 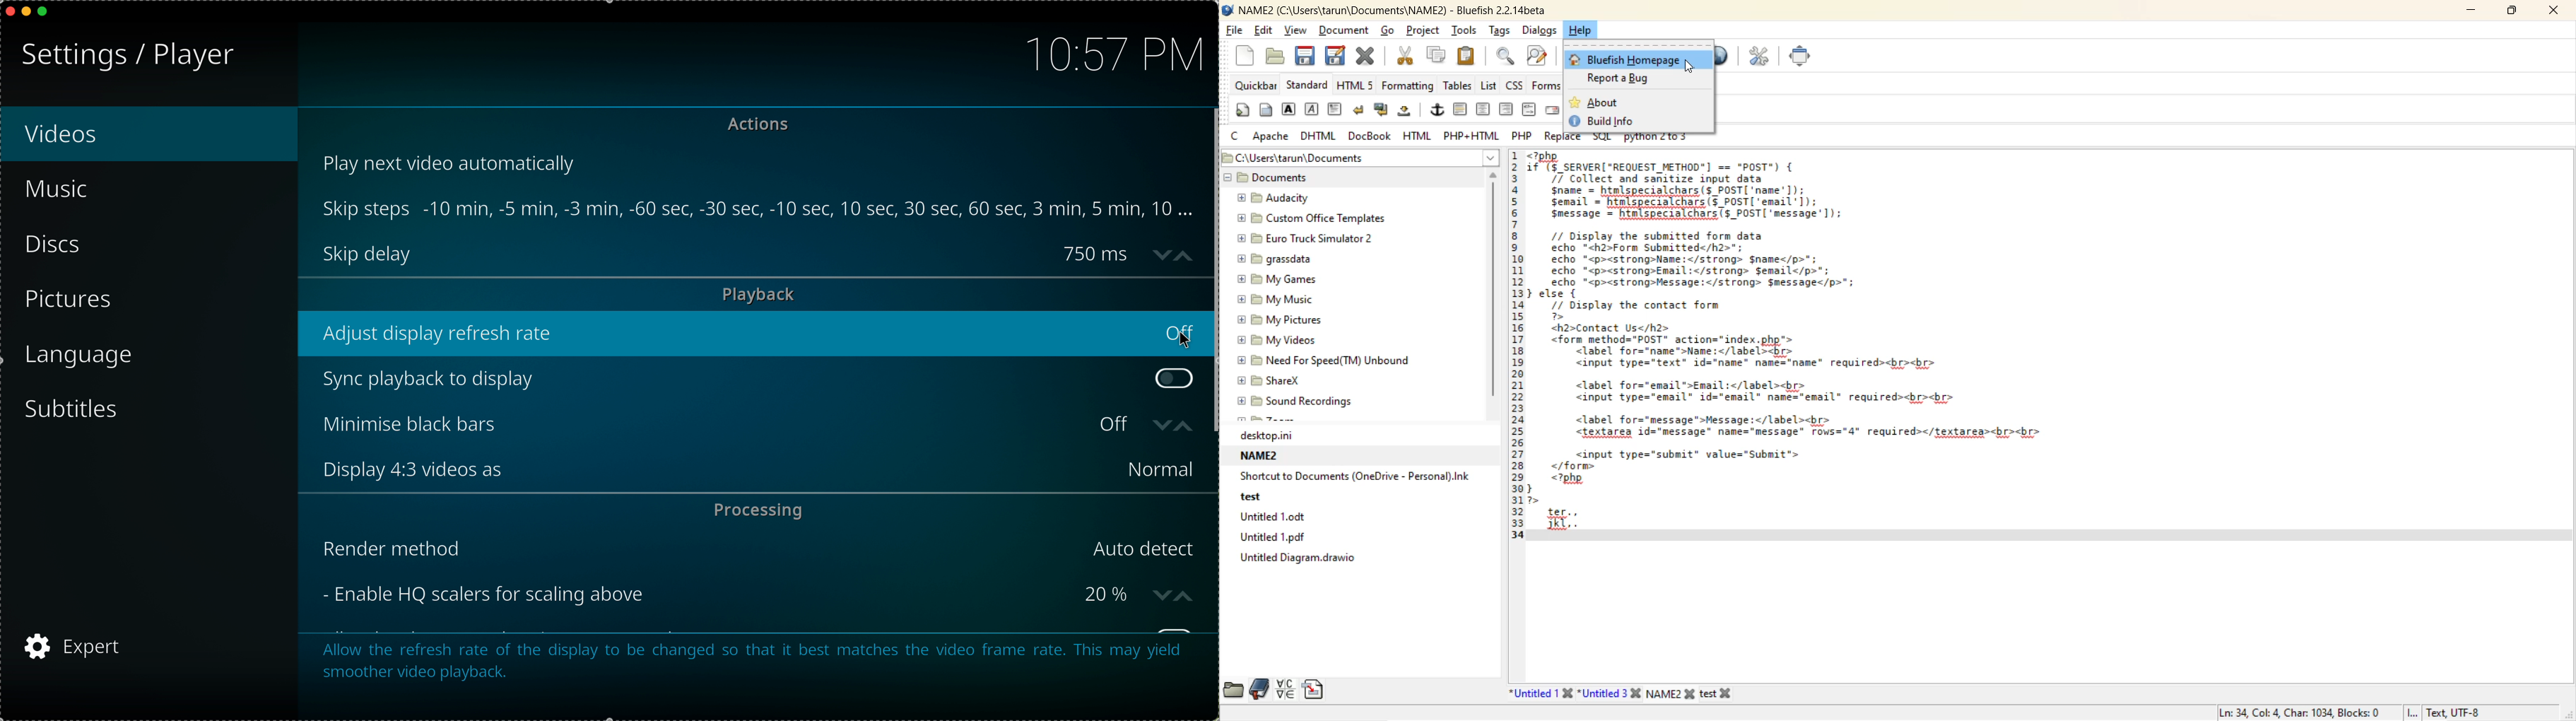 I want to click on decrease value, so click(x=1161, y=254).